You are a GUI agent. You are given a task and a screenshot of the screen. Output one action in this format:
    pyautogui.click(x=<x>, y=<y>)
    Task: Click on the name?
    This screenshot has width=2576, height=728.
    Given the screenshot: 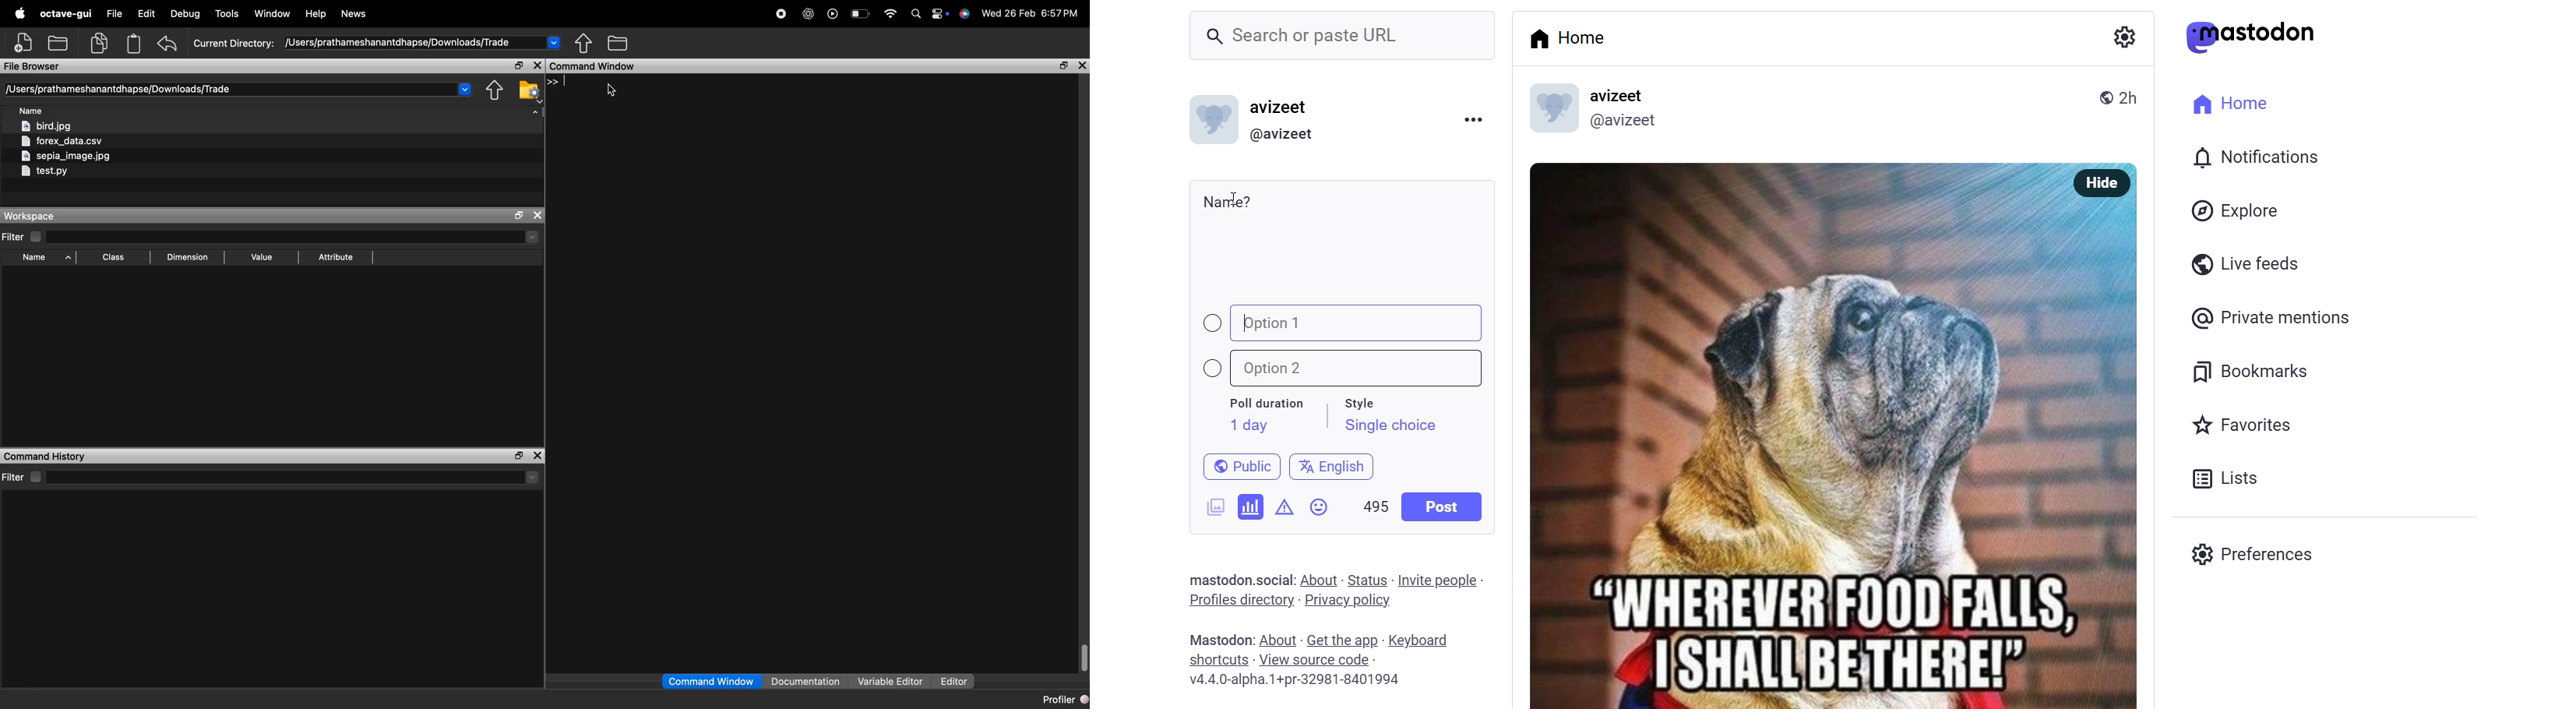 What is the action you would take?
    pyautogui.click(x=1228, y=201)
    